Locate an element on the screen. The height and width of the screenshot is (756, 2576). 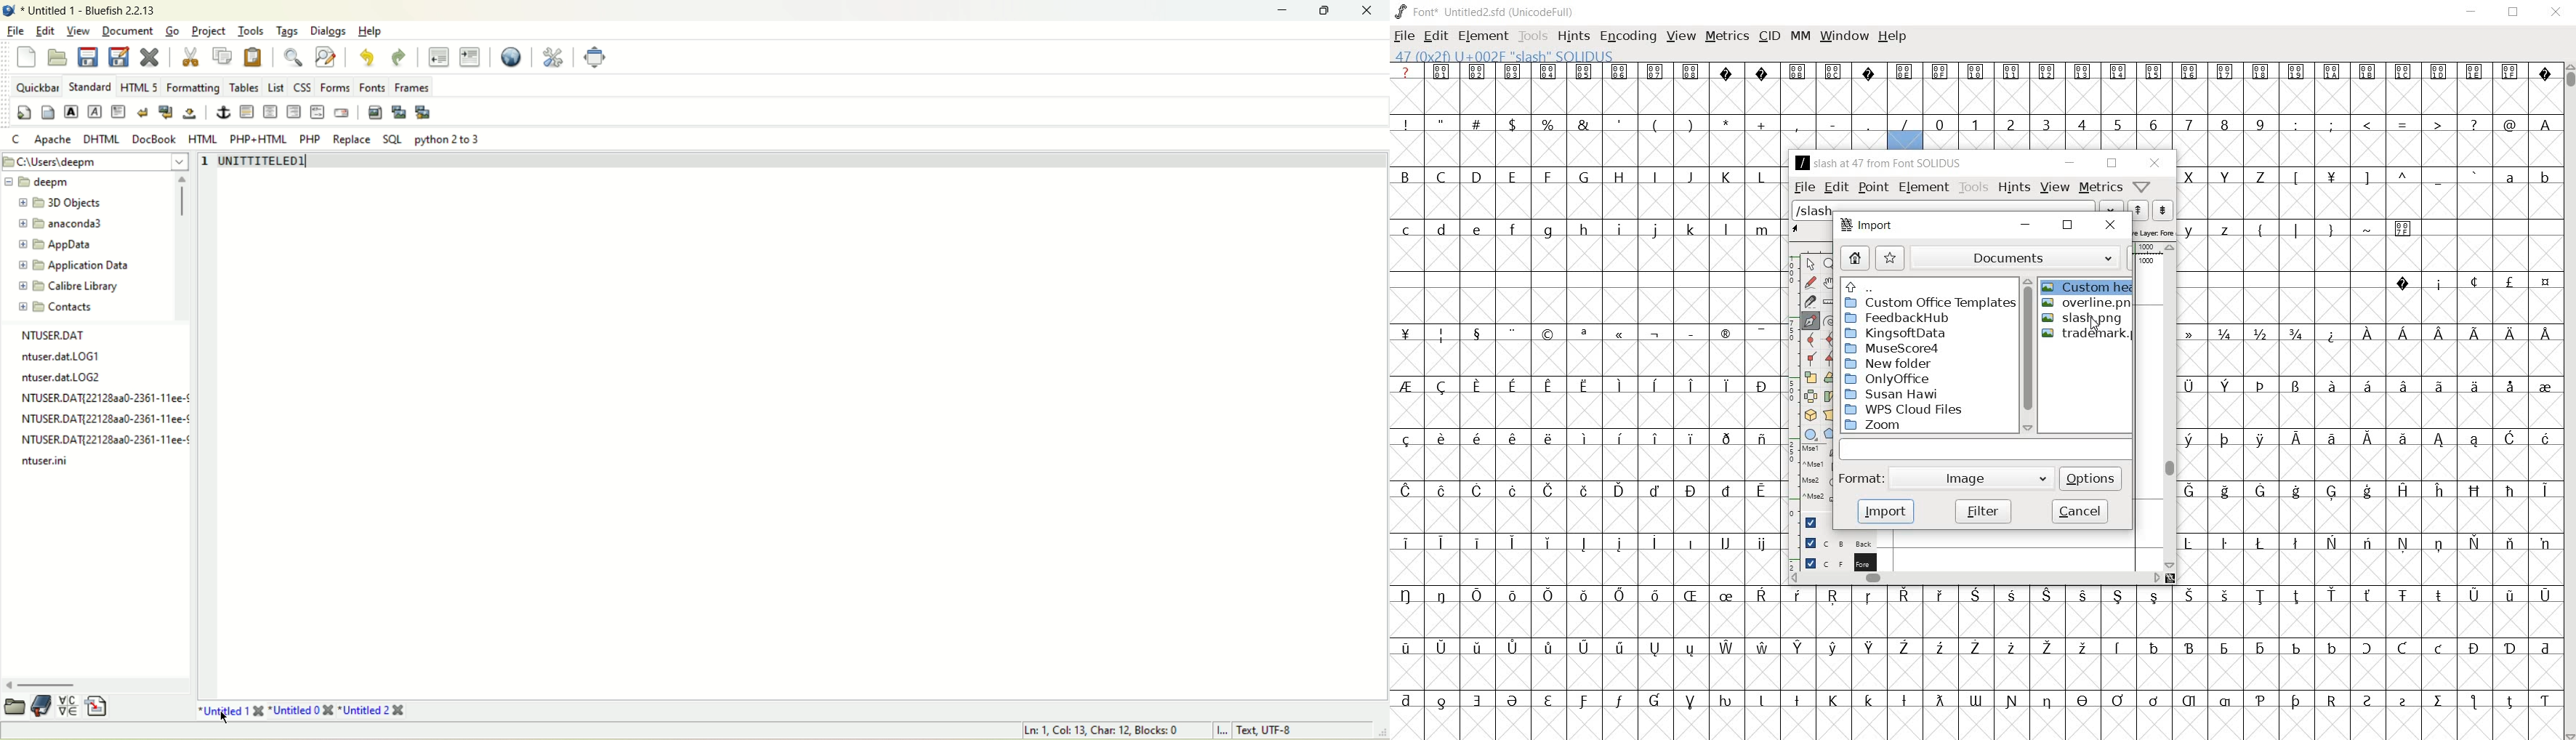
Strong is located at coordinates (70, 110).